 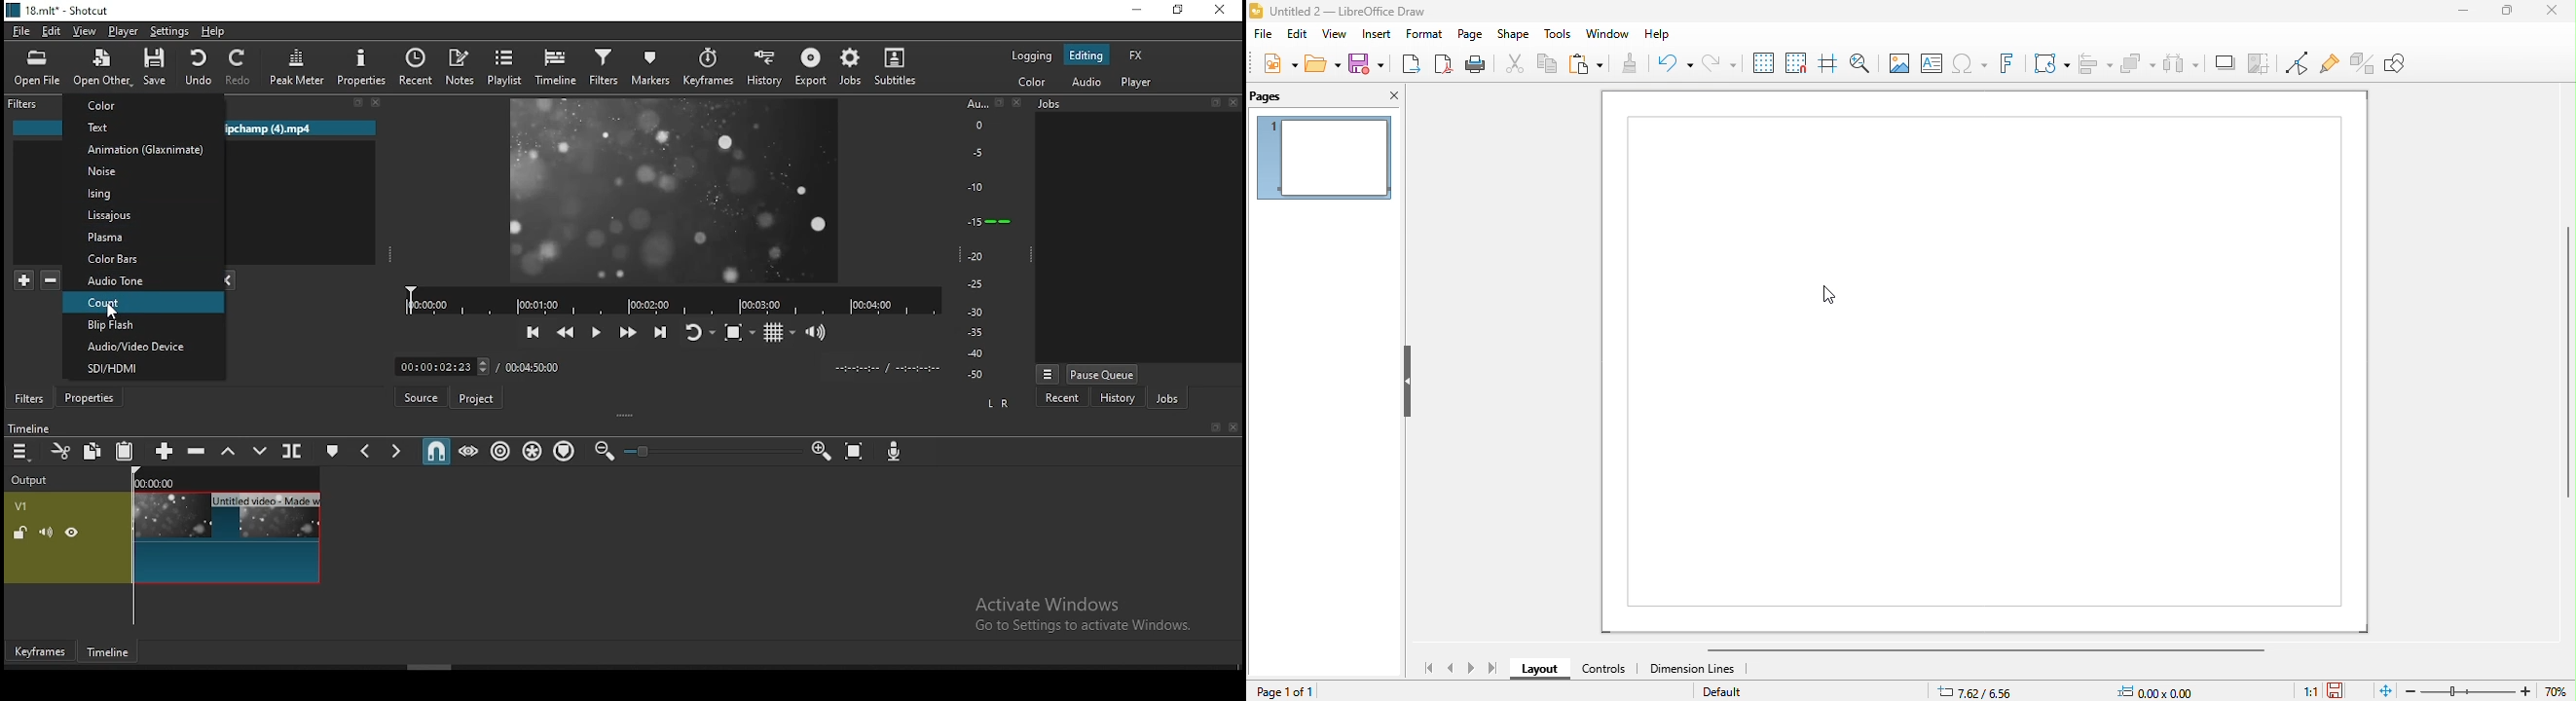 What do you see at coordinates (505, 67) in the screenshot?
I see `playlist` at bounding box center [505, 67].